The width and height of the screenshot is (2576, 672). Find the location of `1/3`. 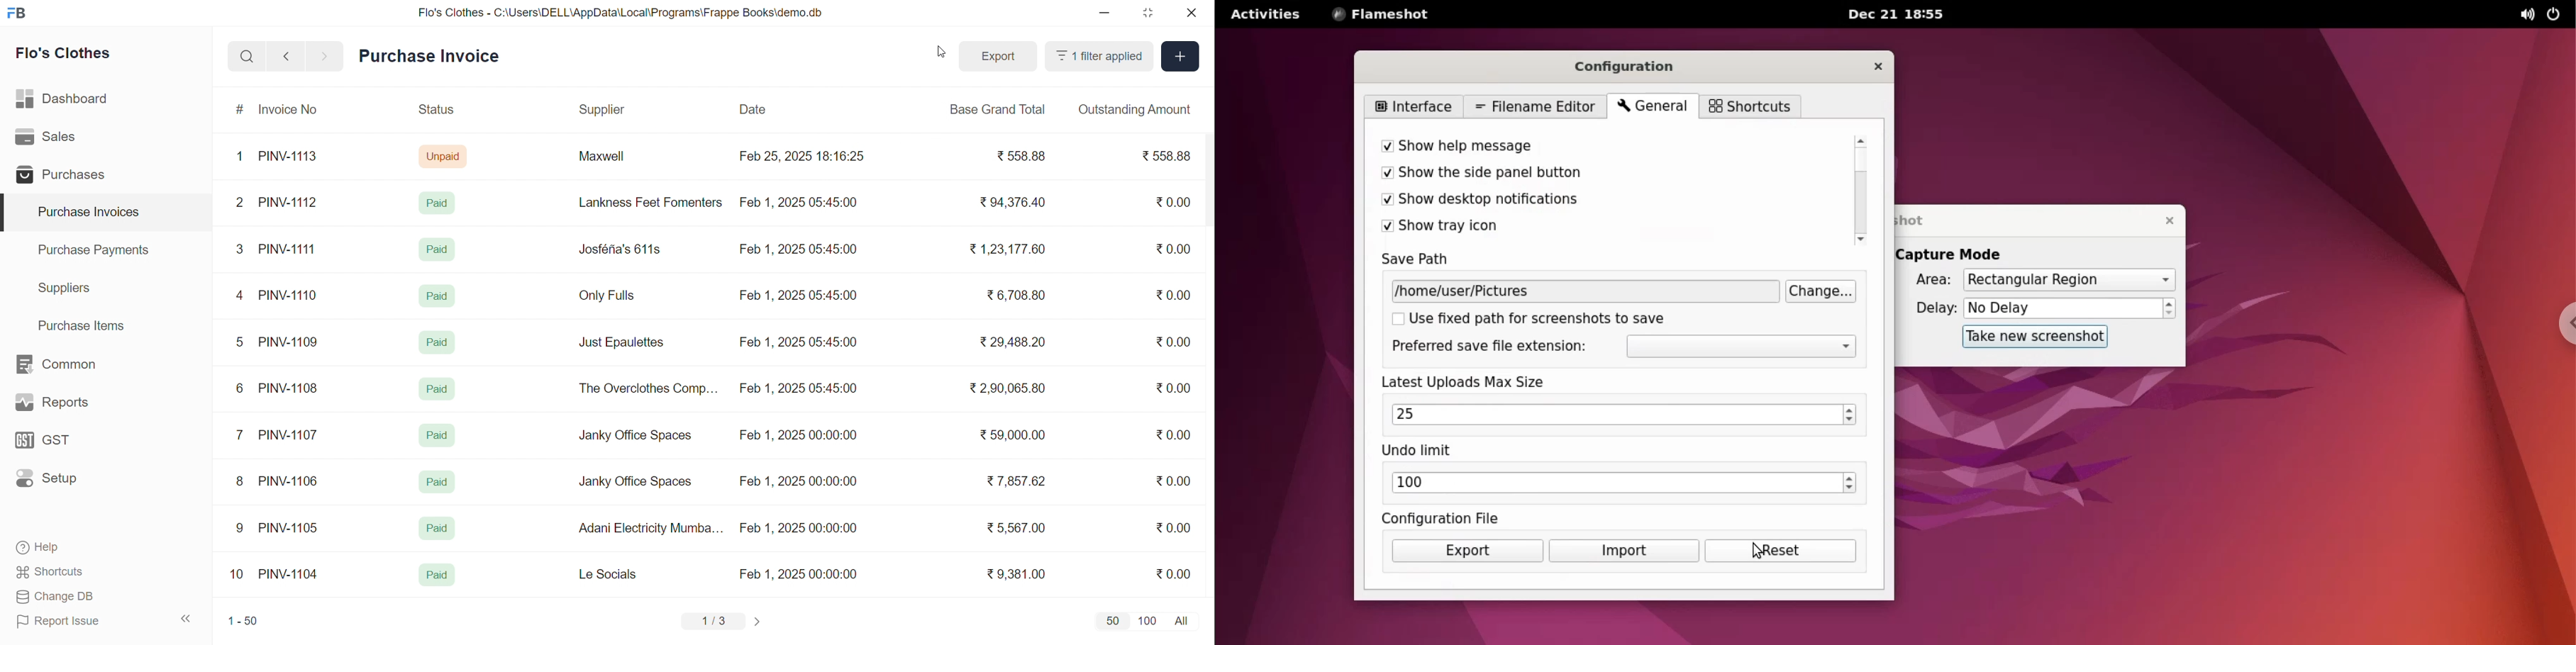

1/3 is located at coordinates (714, 622).